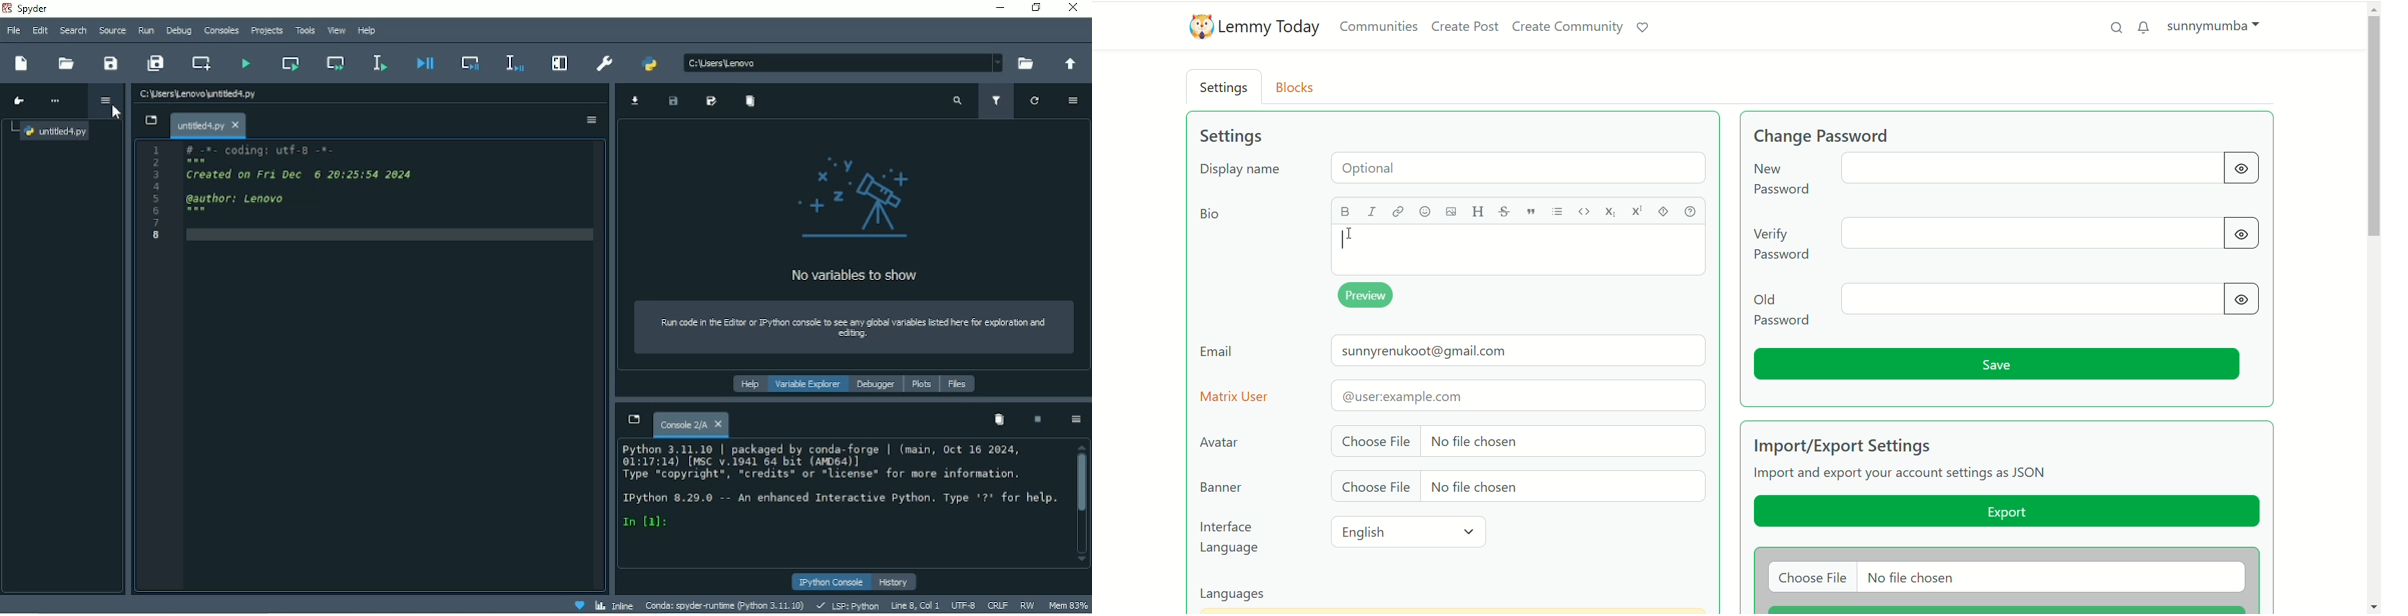  I want to click on File name, so click(54, 132).